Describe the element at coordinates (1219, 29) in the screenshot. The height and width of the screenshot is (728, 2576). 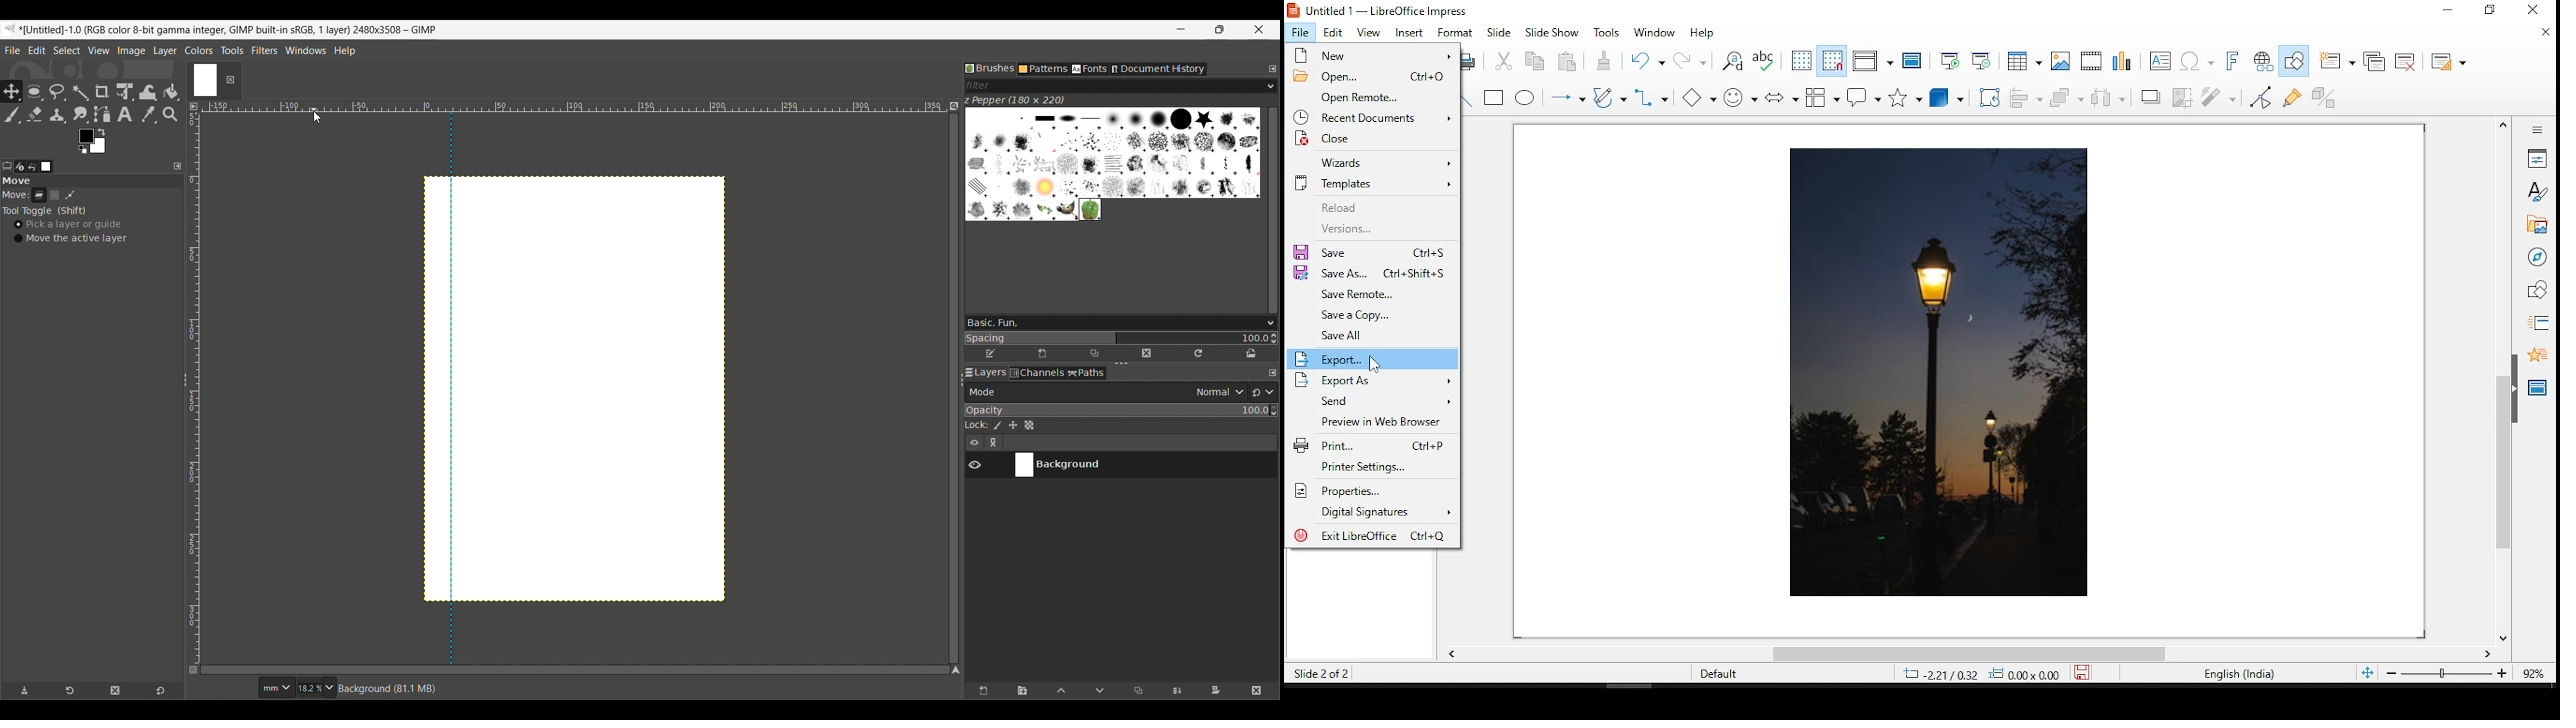
I see `Show interface in a smaller tab` at that location.